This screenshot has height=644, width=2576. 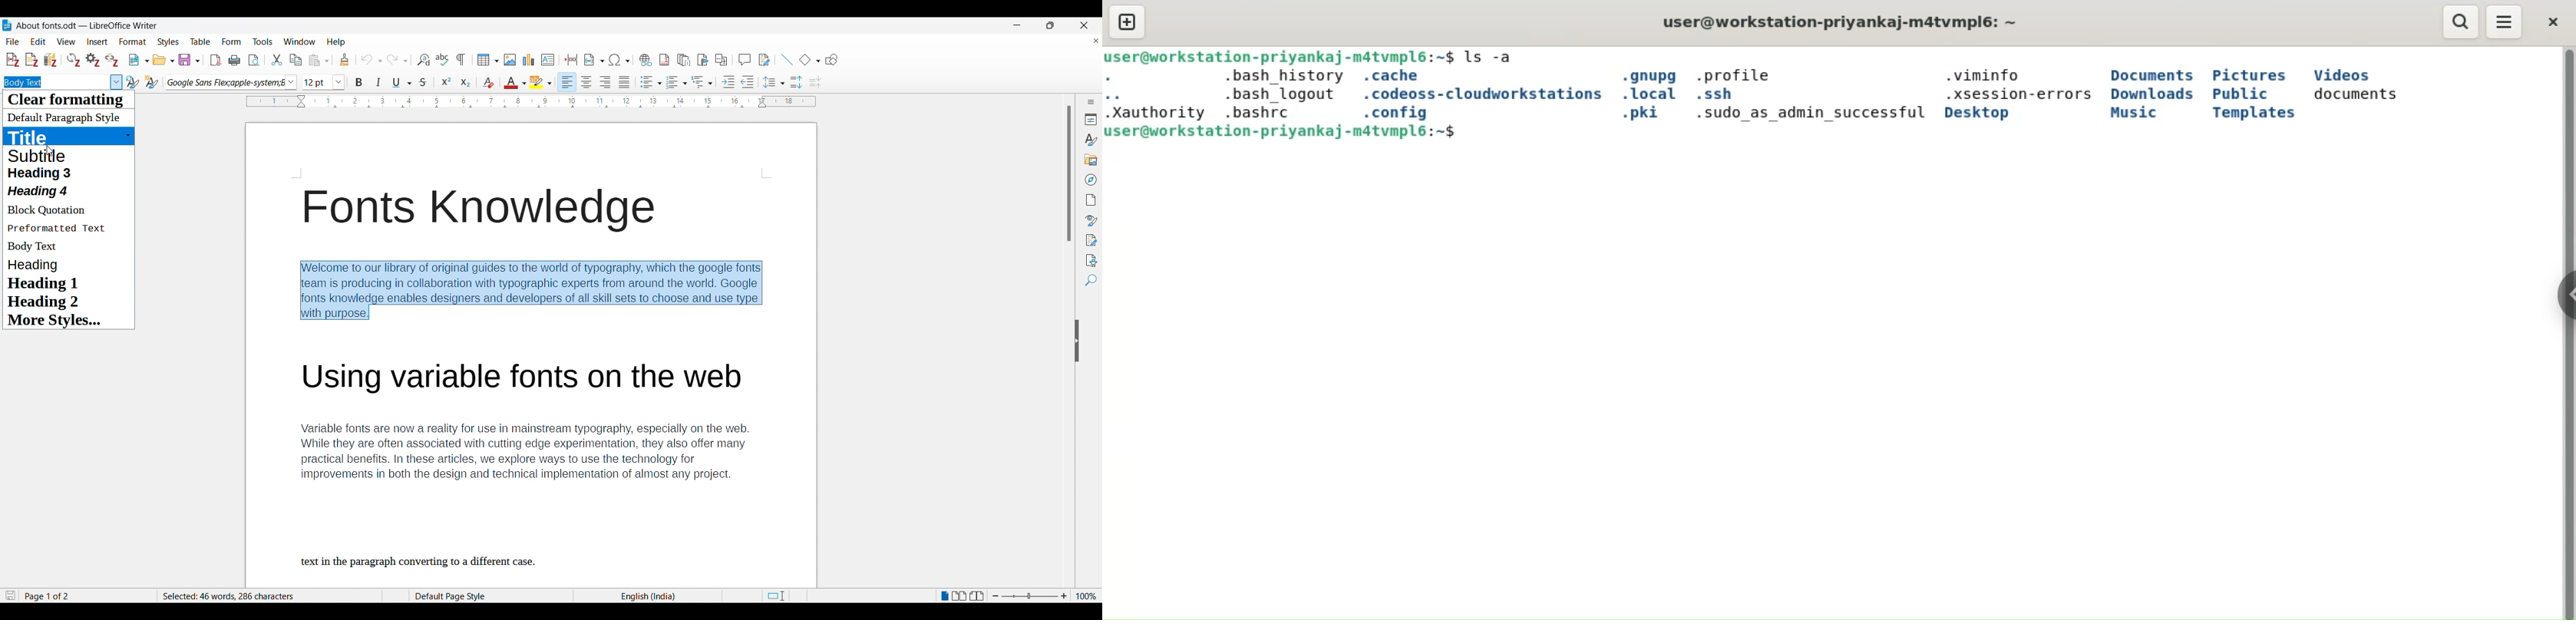 I want to click on Show track change functions, so click(x=765, y=60).